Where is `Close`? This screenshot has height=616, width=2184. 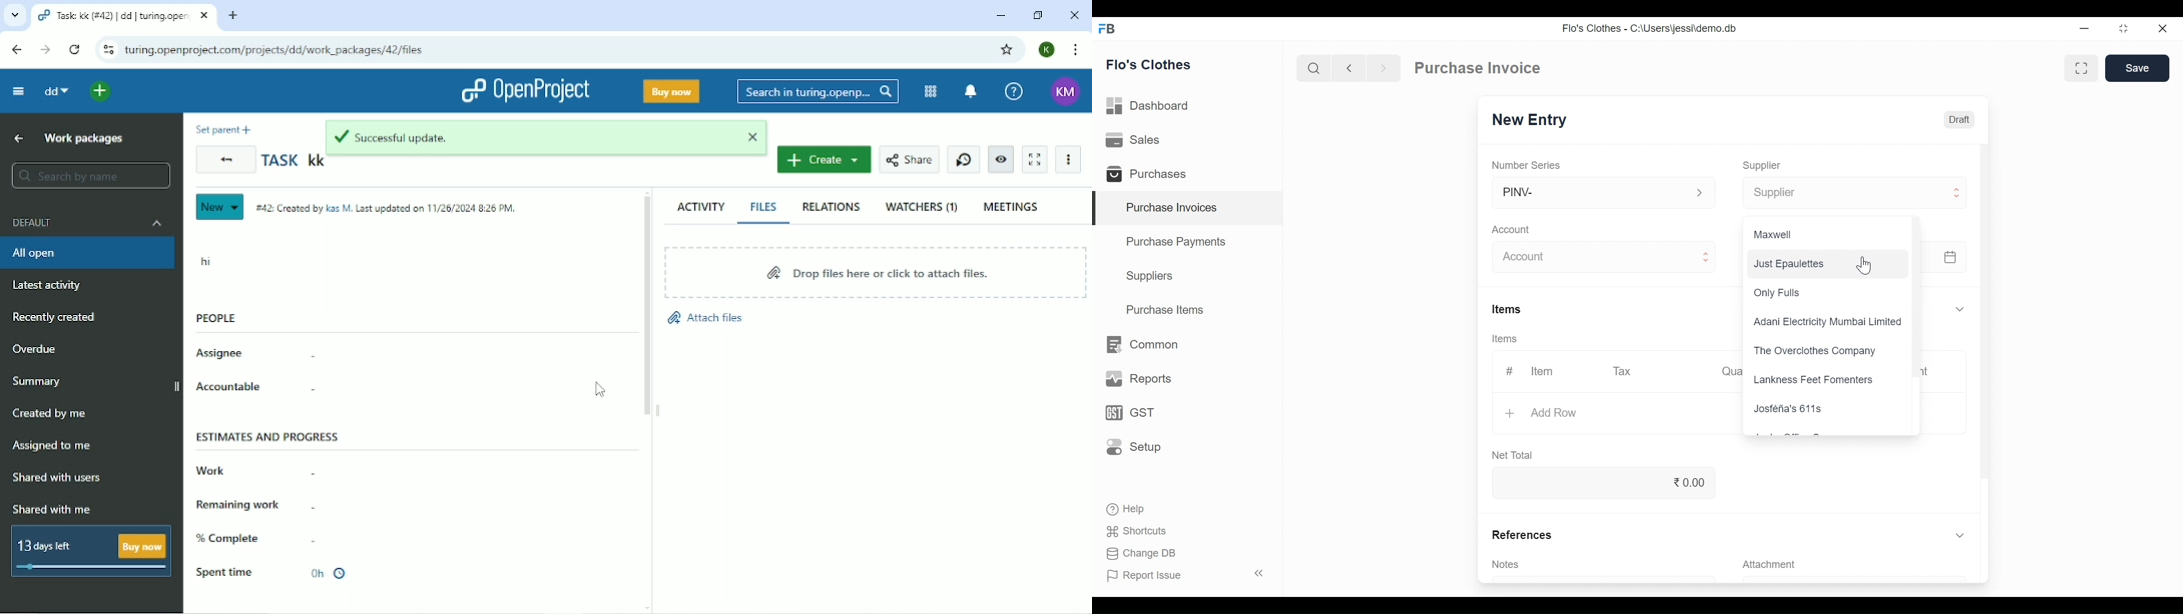
Close is located at coordinates (2163, 28).